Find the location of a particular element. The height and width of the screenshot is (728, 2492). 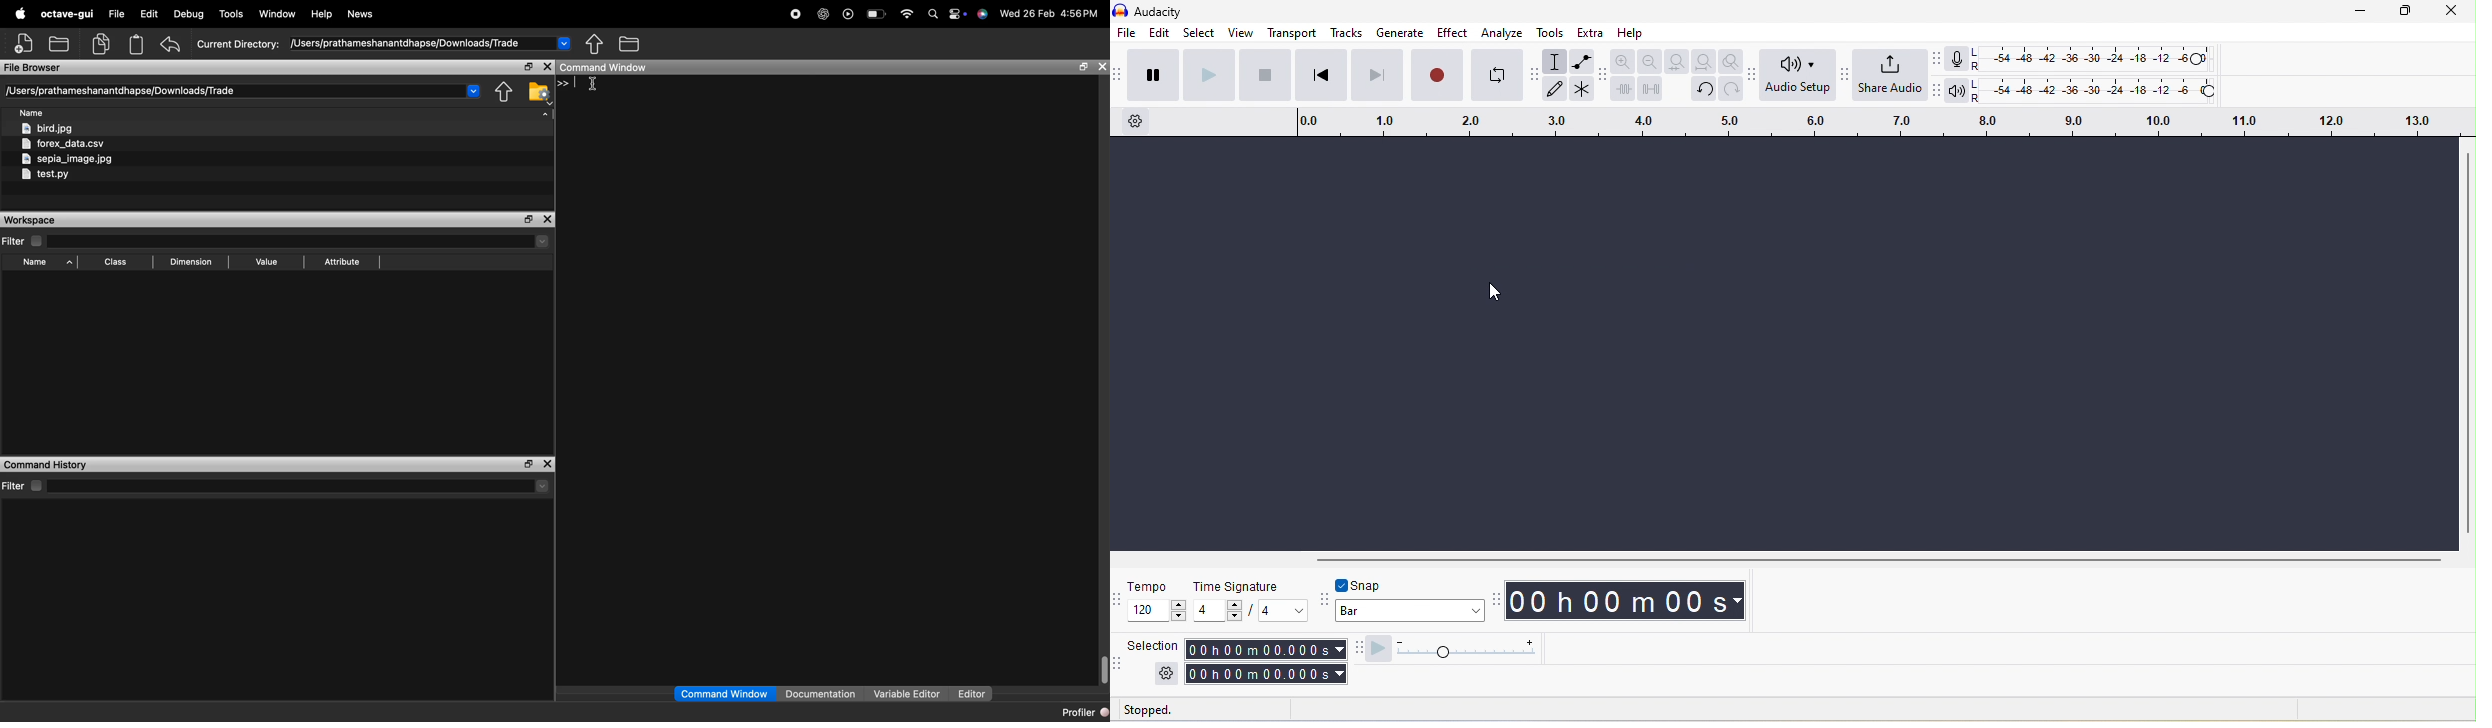

octave-gui is located at coordinates (68, 14).